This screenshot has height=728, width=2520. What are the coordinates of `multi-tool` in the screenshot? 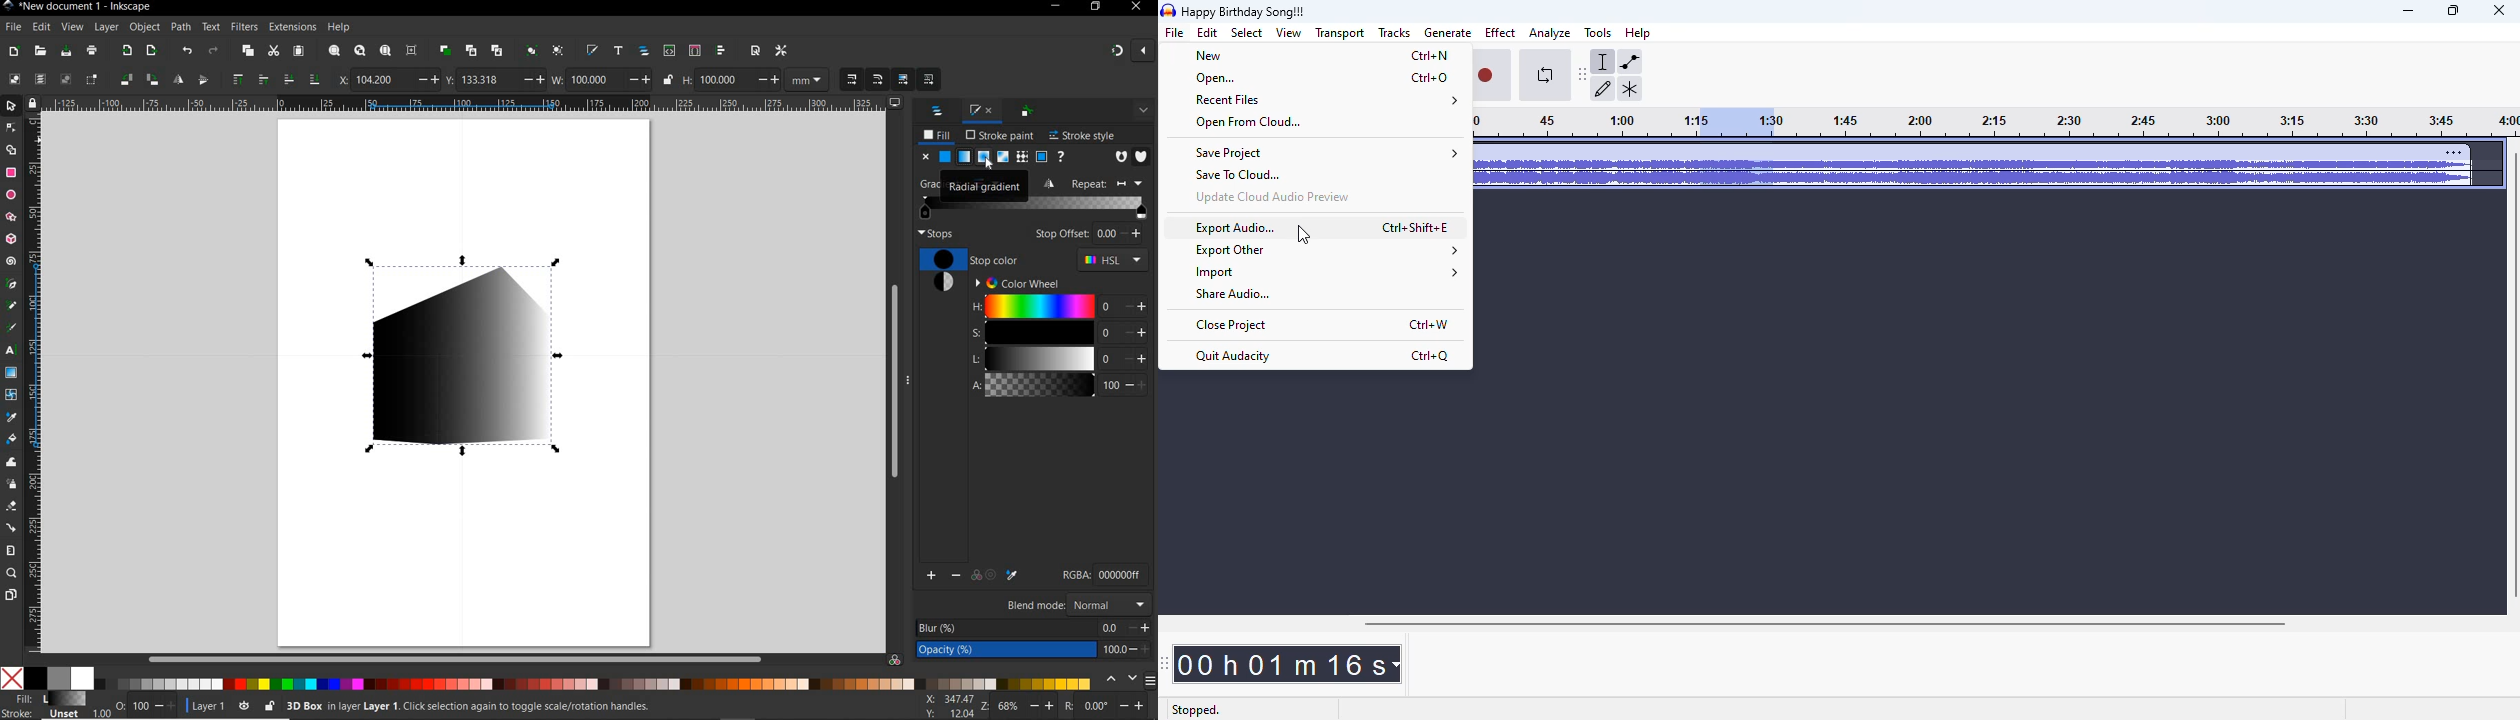 It's located at (1630, 89).